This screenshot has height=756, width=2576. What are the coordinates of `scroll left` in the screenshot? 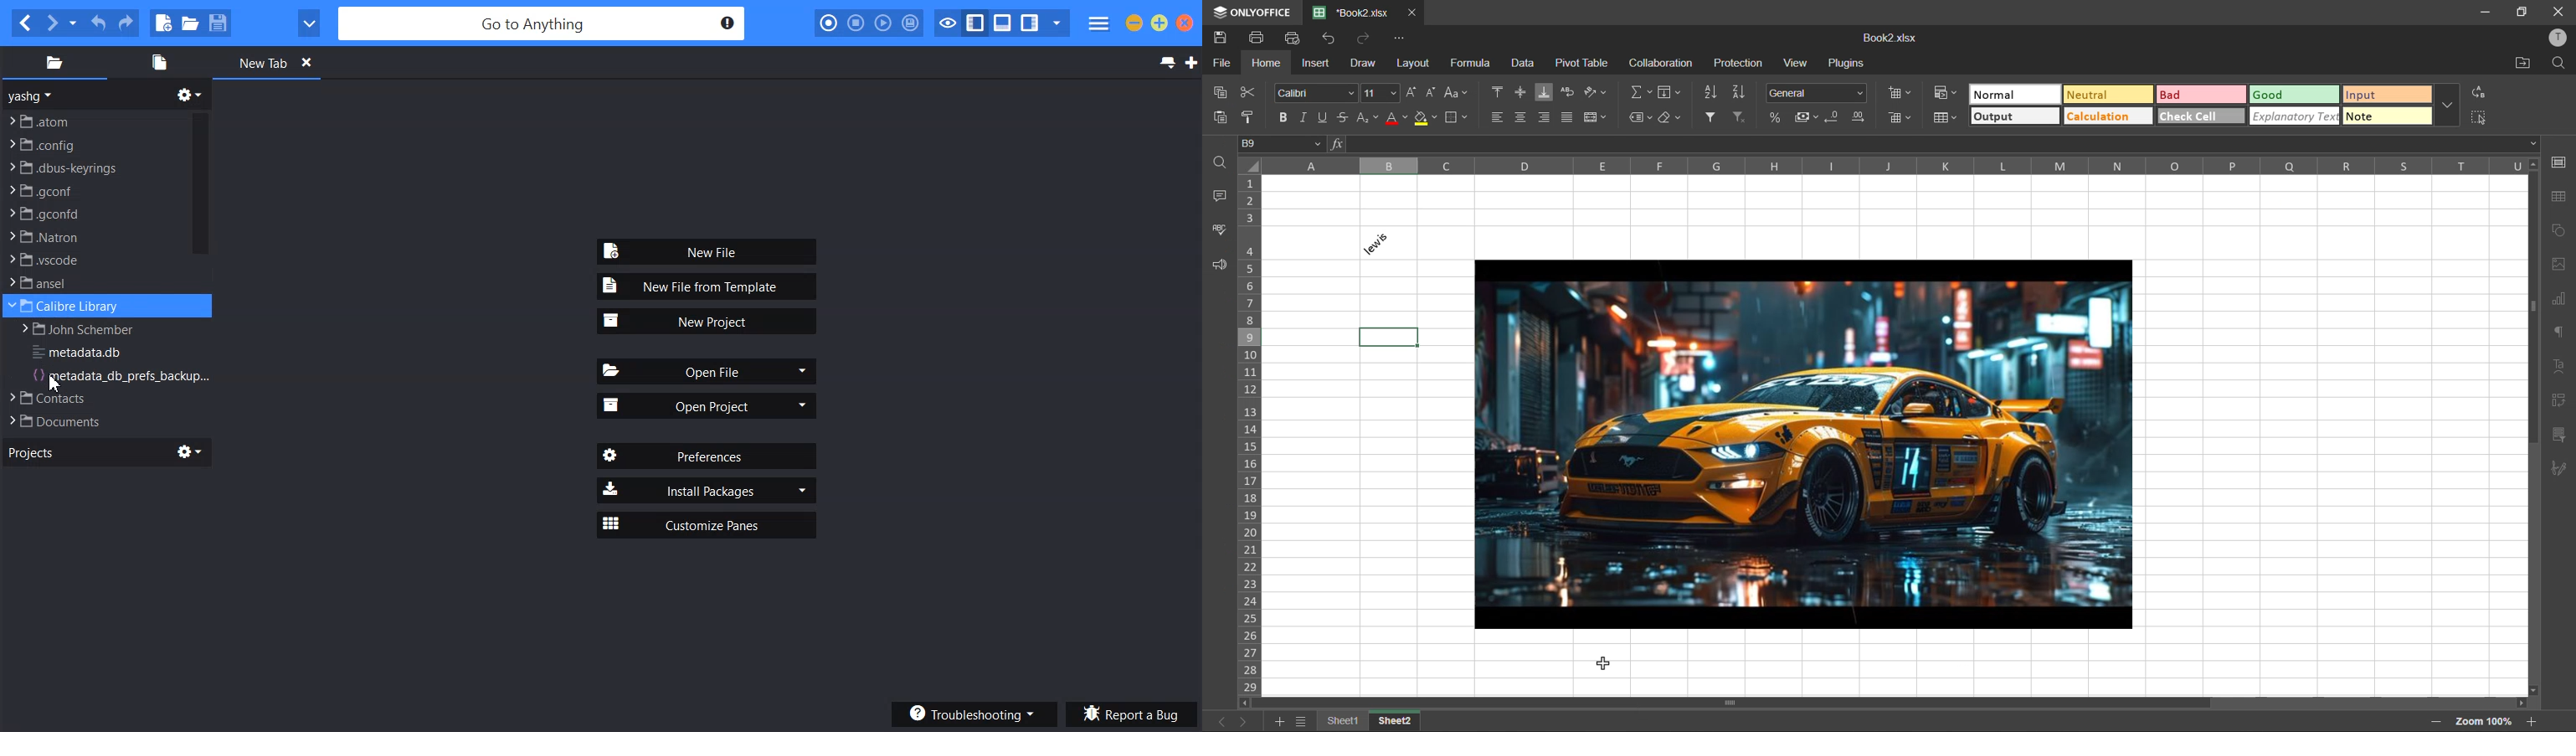 It's located at (1247, 702).